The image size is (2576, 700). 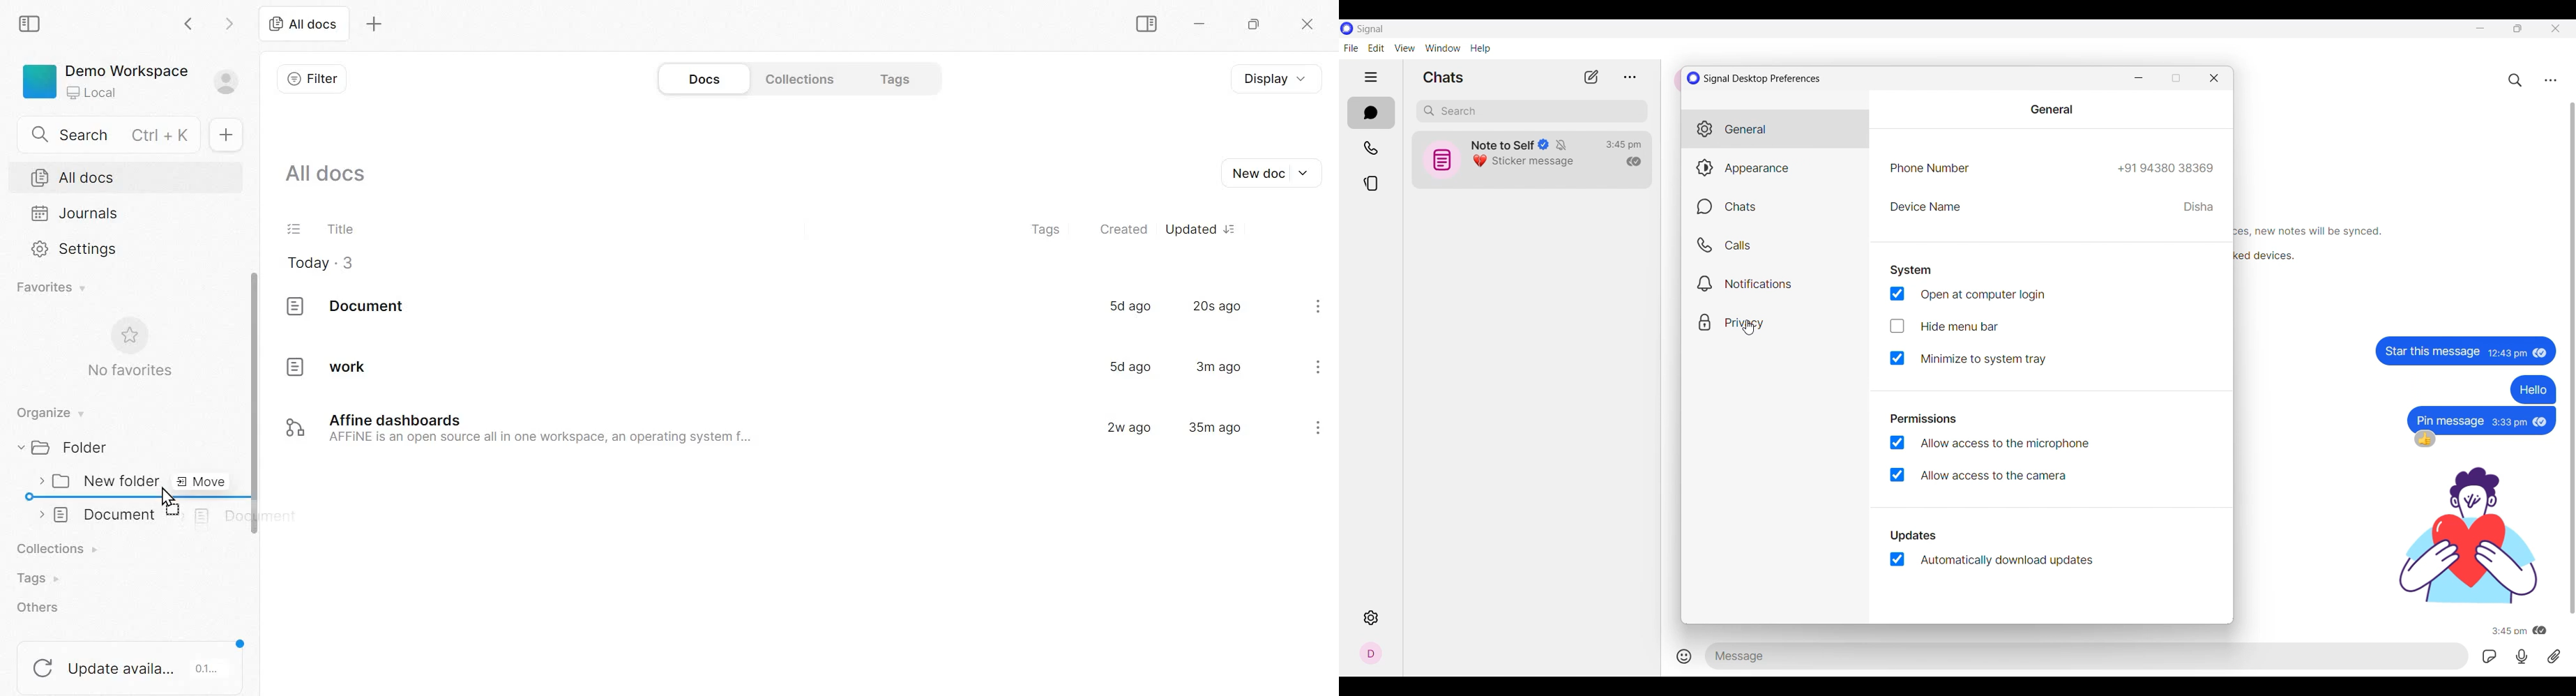 What do you see at coordinates (1319, 306) in the screenshot?
I see `kebab menu` at bounding box center [1319, 306].